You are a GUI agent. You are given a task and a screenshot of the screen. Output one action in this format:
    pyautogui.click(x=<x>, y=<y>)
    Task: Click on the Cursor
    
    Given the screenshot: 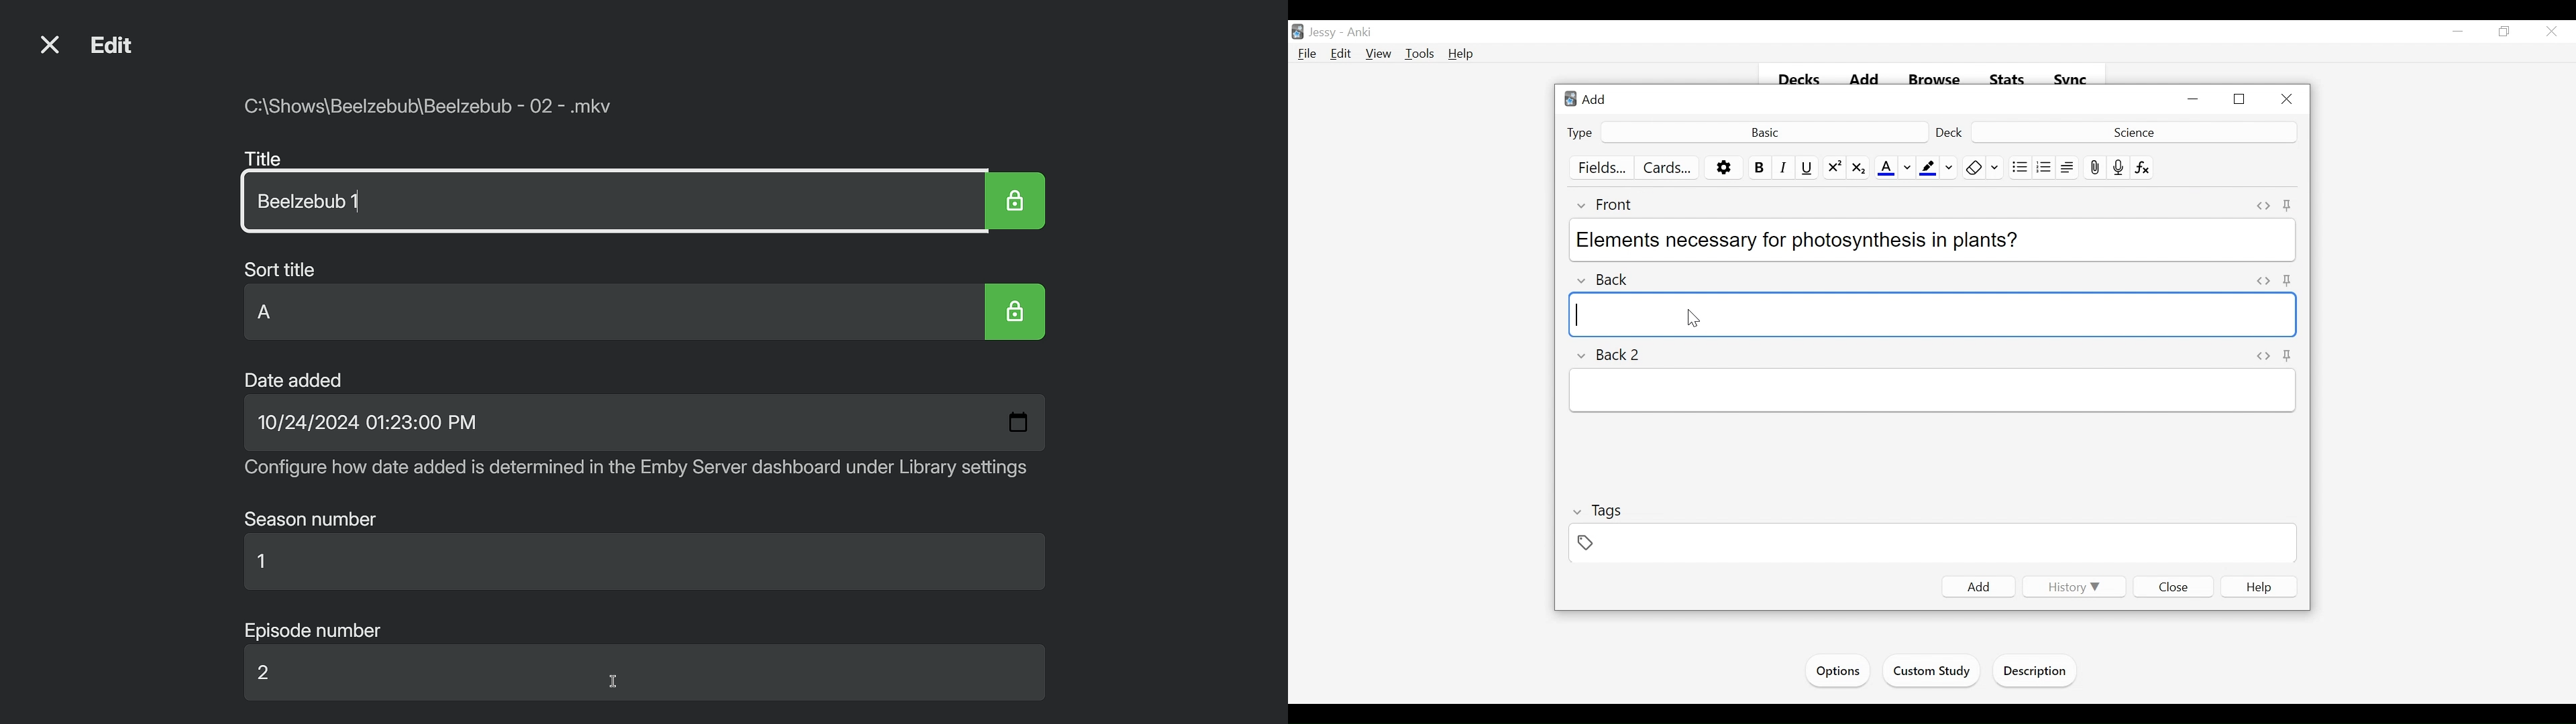 What is the action you would take?
    pyautogui.click(x=615, y=682)
    